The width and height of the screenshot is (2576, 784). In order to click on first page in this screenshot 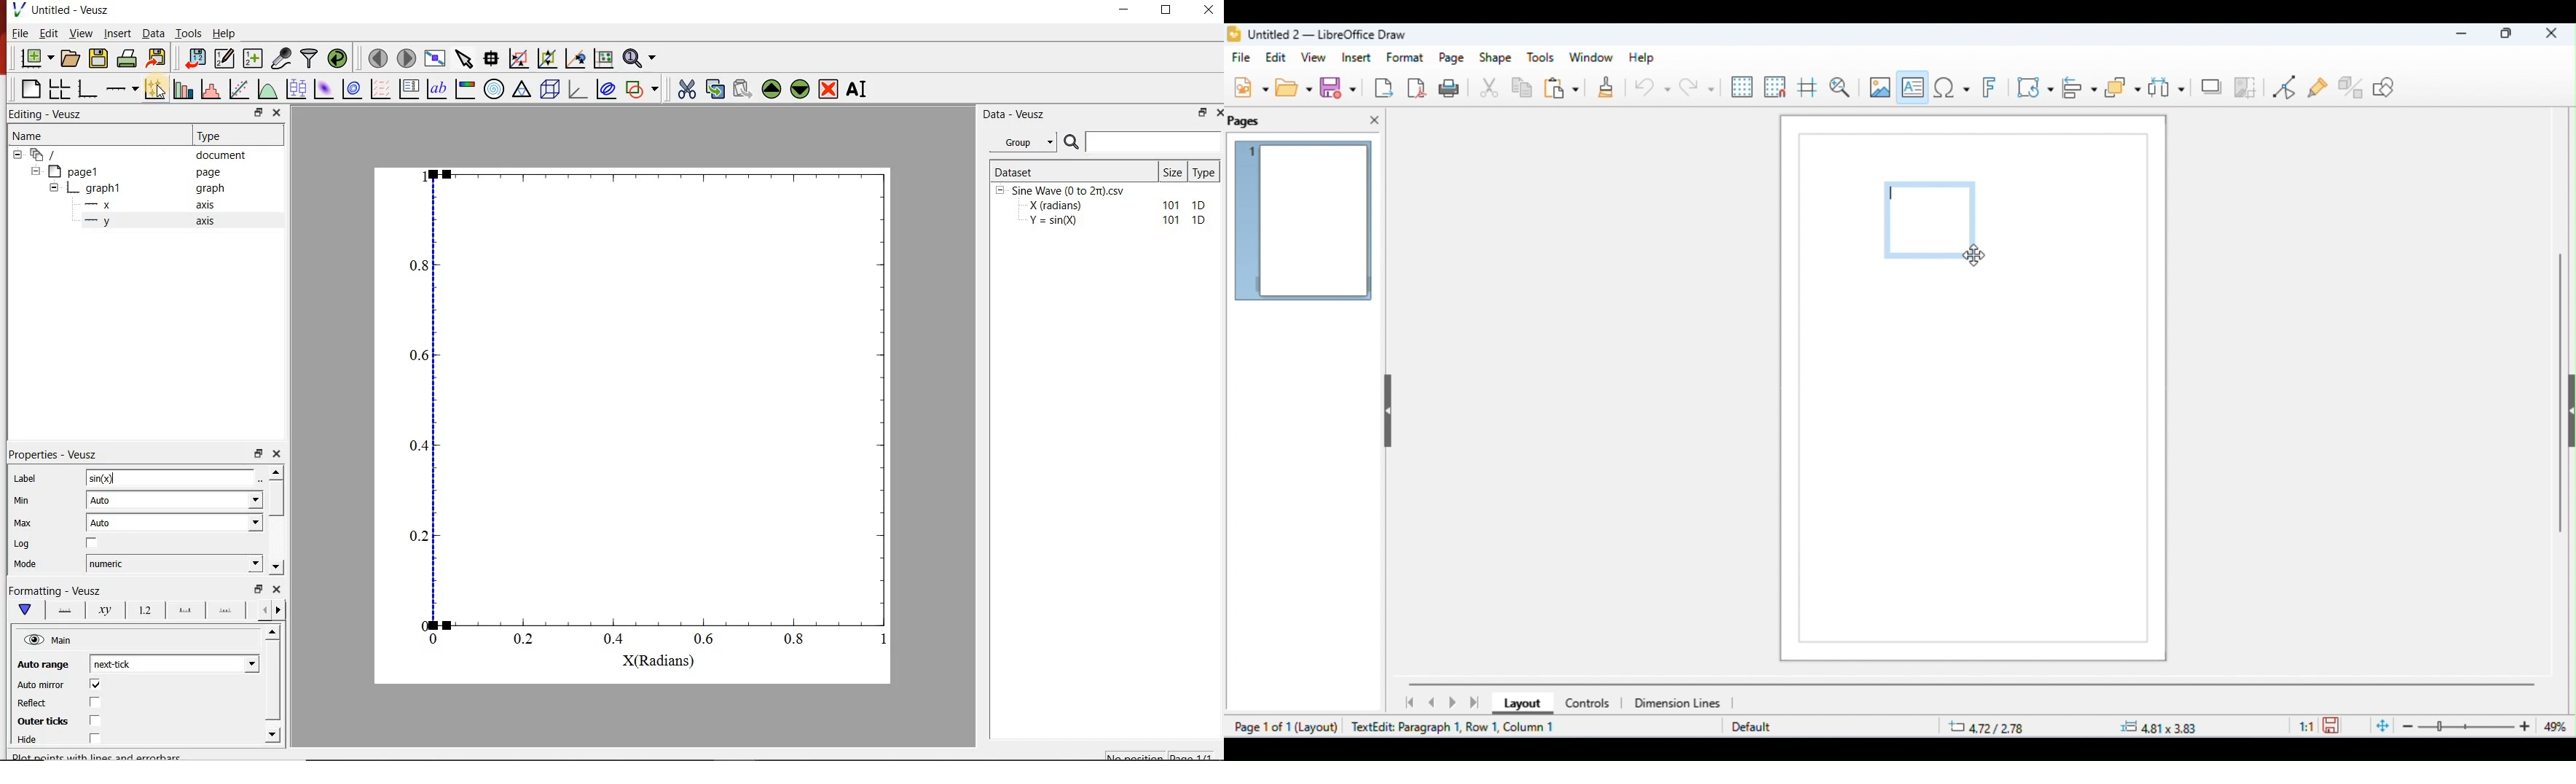, I will do `click(1408, 703)`.